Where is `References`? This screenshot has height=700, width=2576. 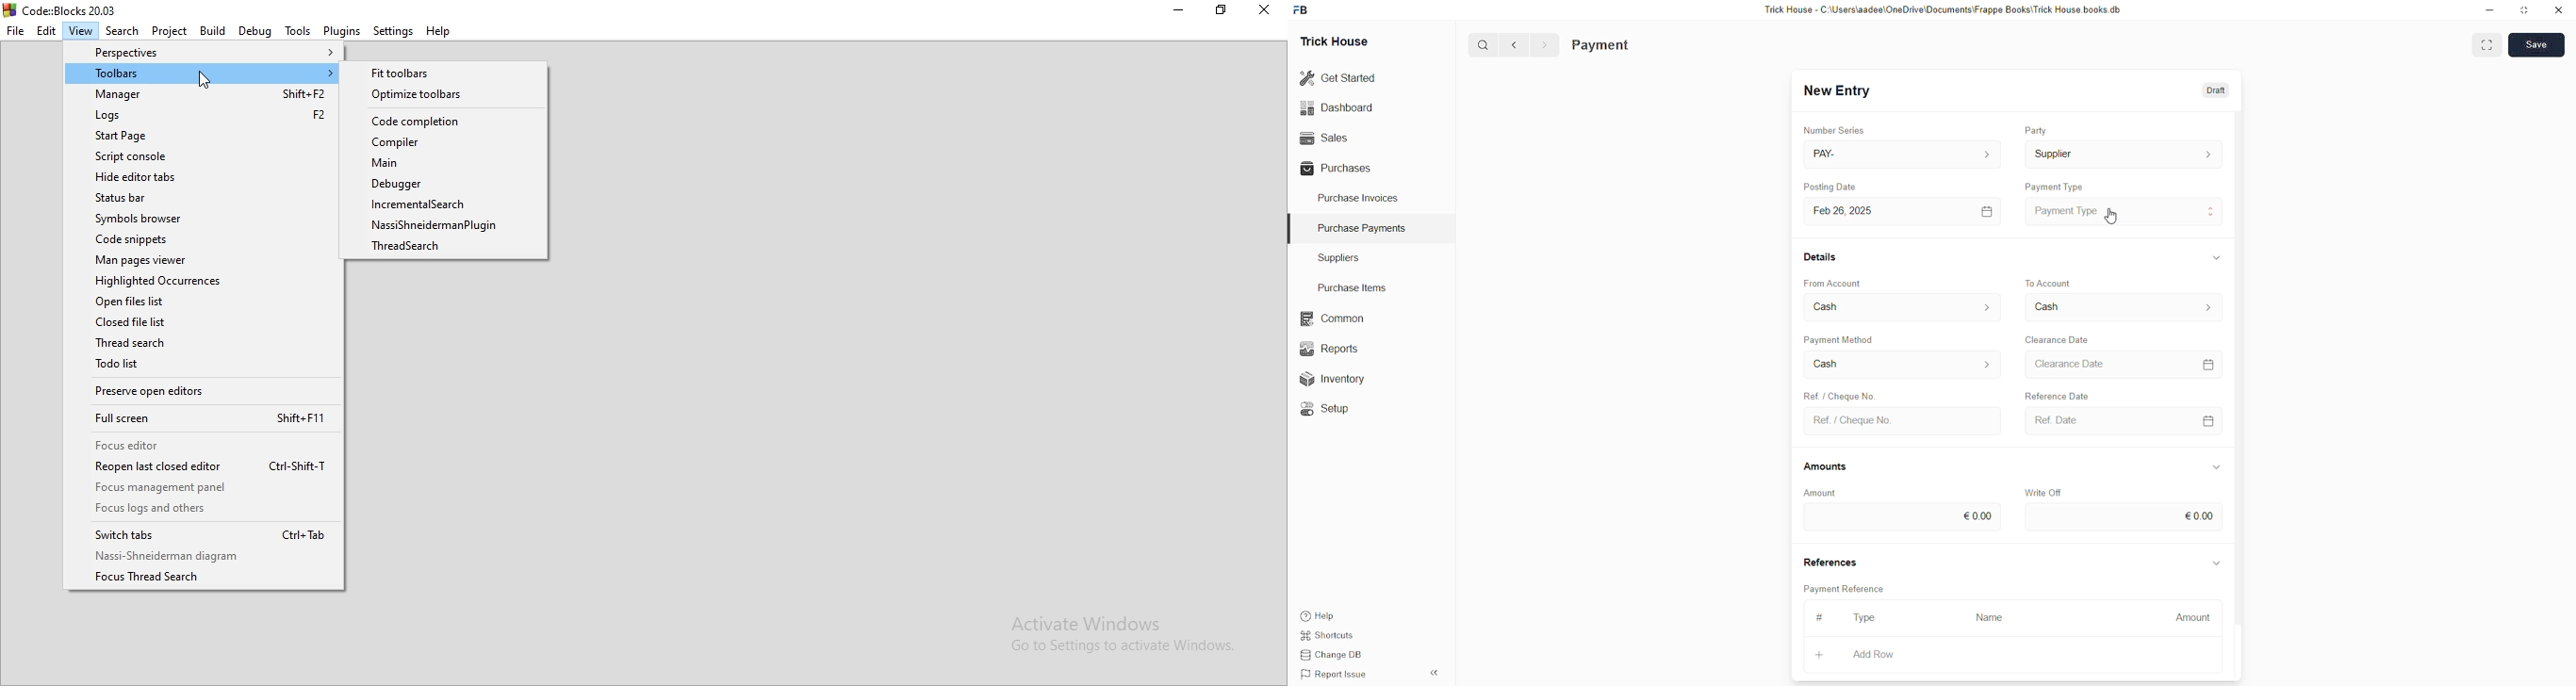 References is located at coordinates (1830, 560).